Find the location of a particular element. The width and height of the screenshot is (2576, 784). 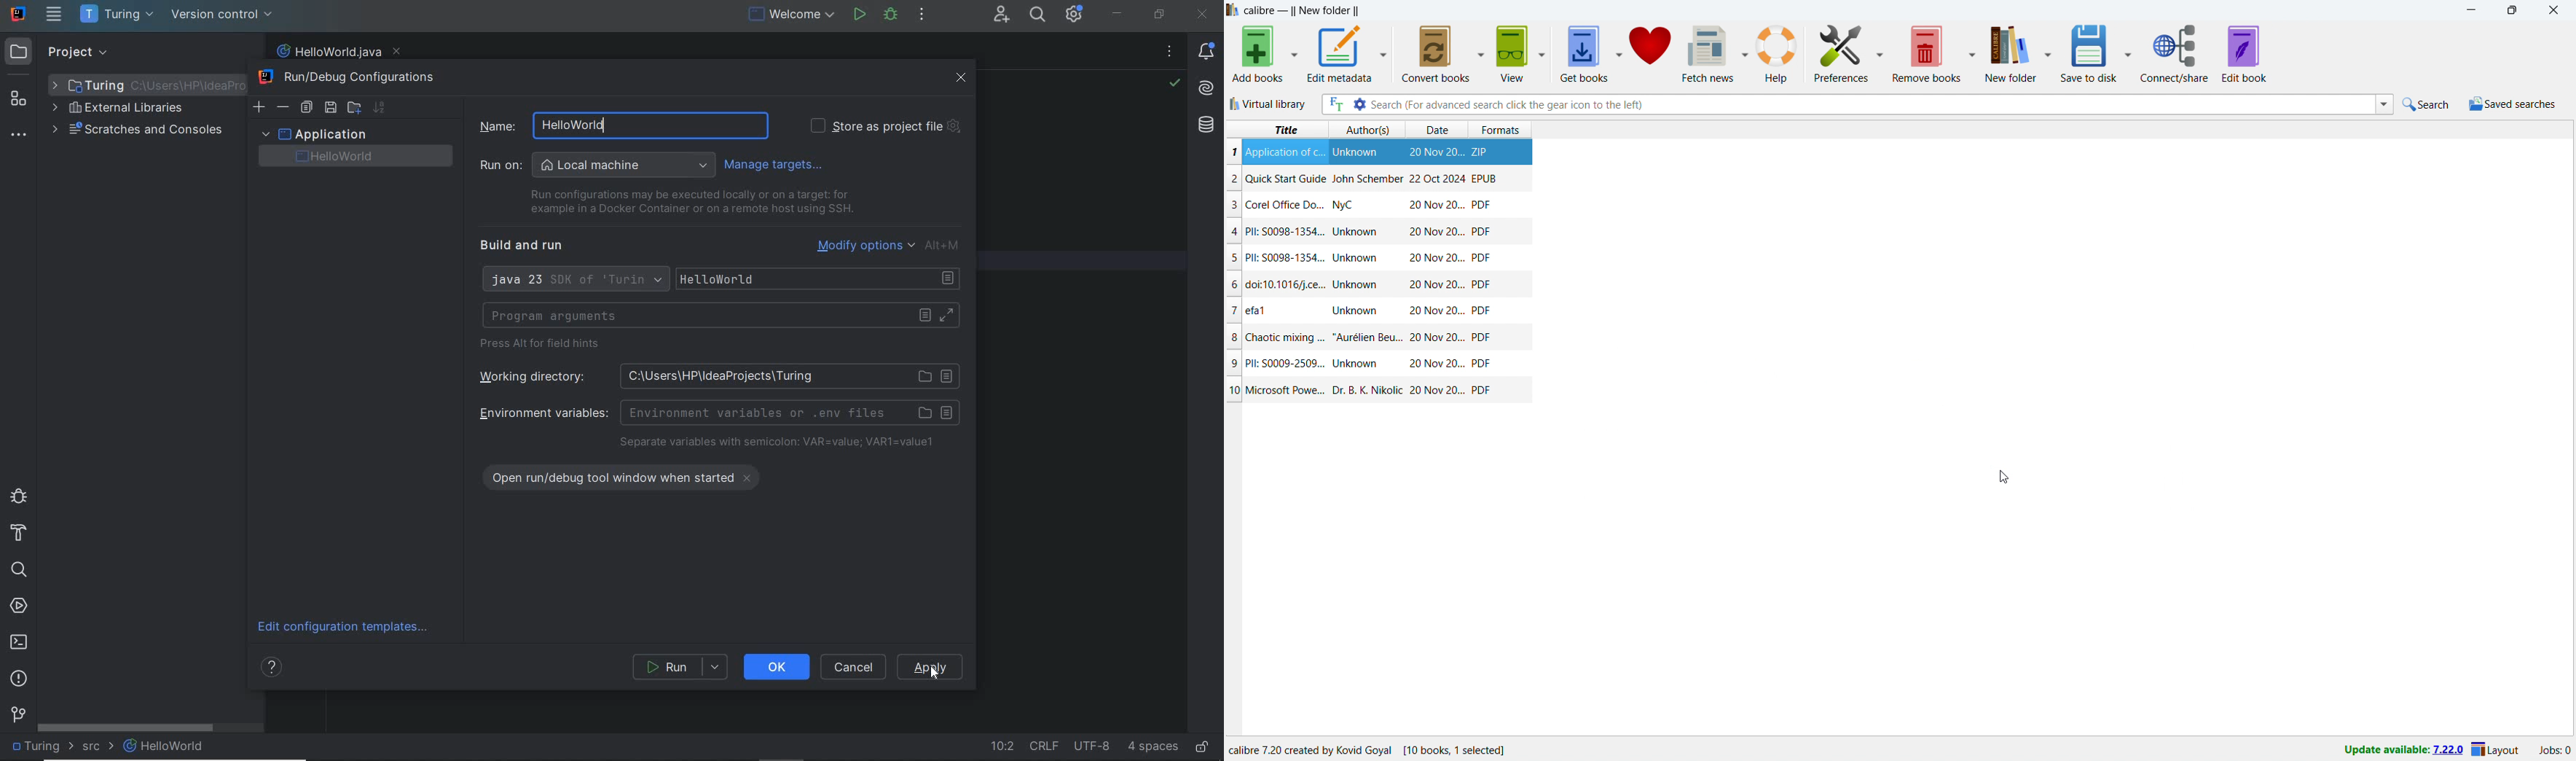

save to disk options is located at coordinates (2144, 51).